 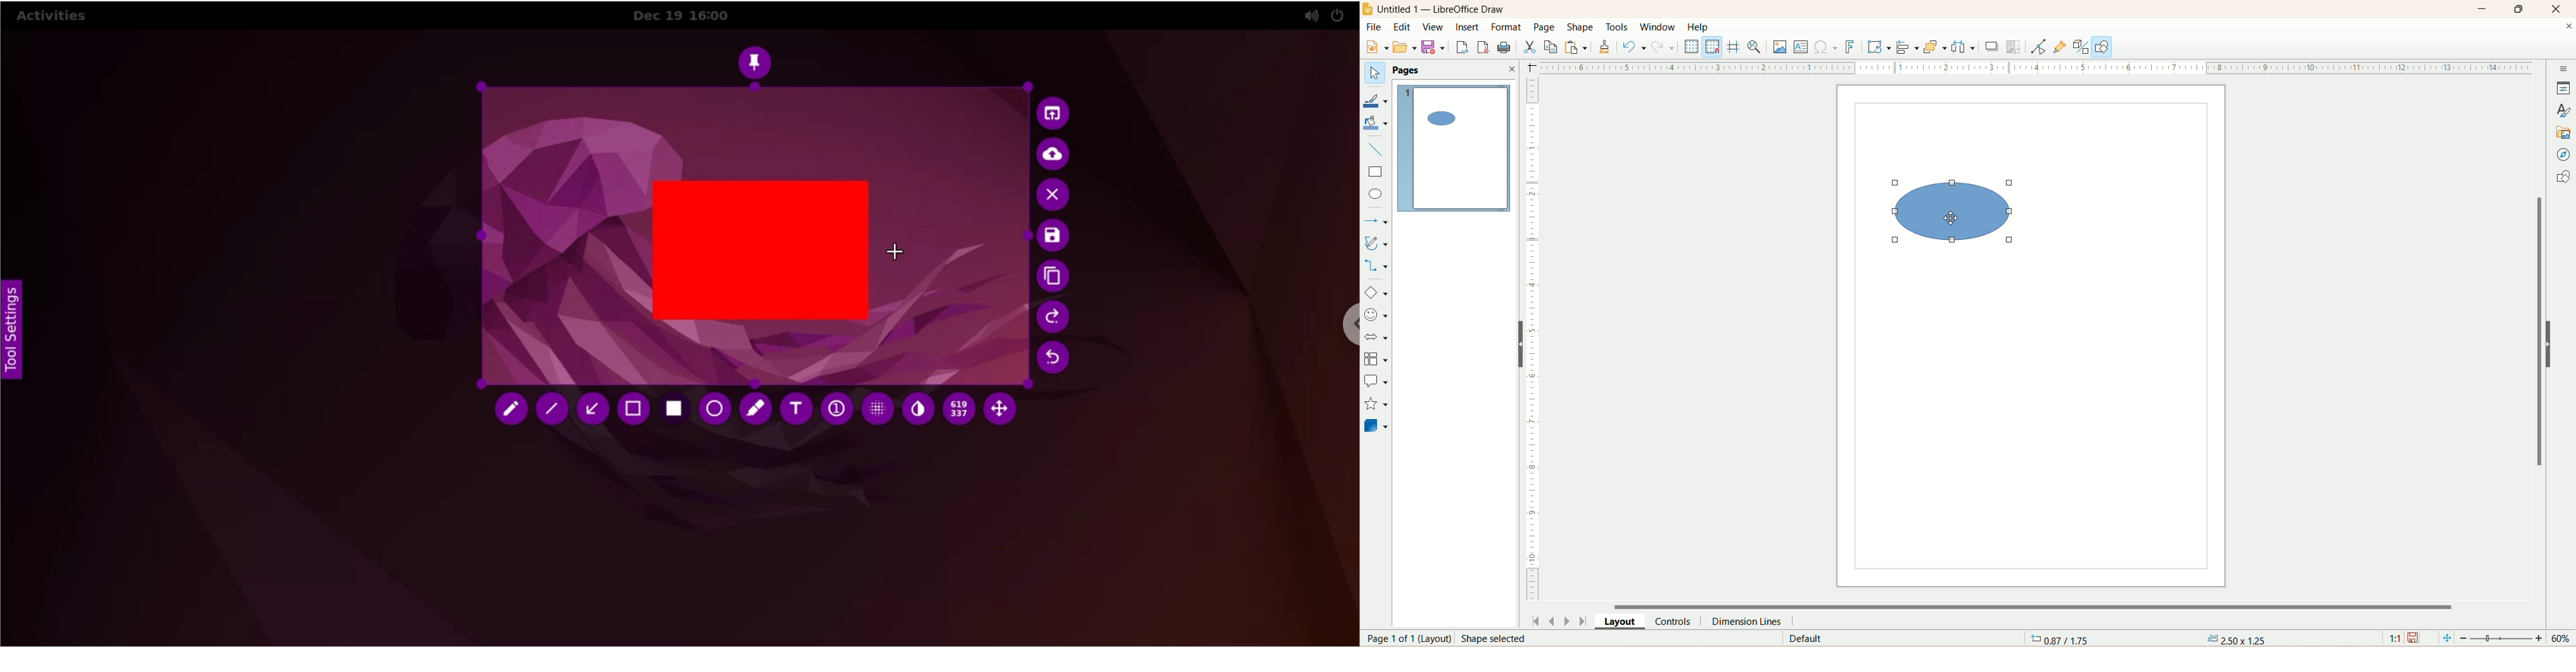 I want to click on helpline, so click(x=1734, y=48).